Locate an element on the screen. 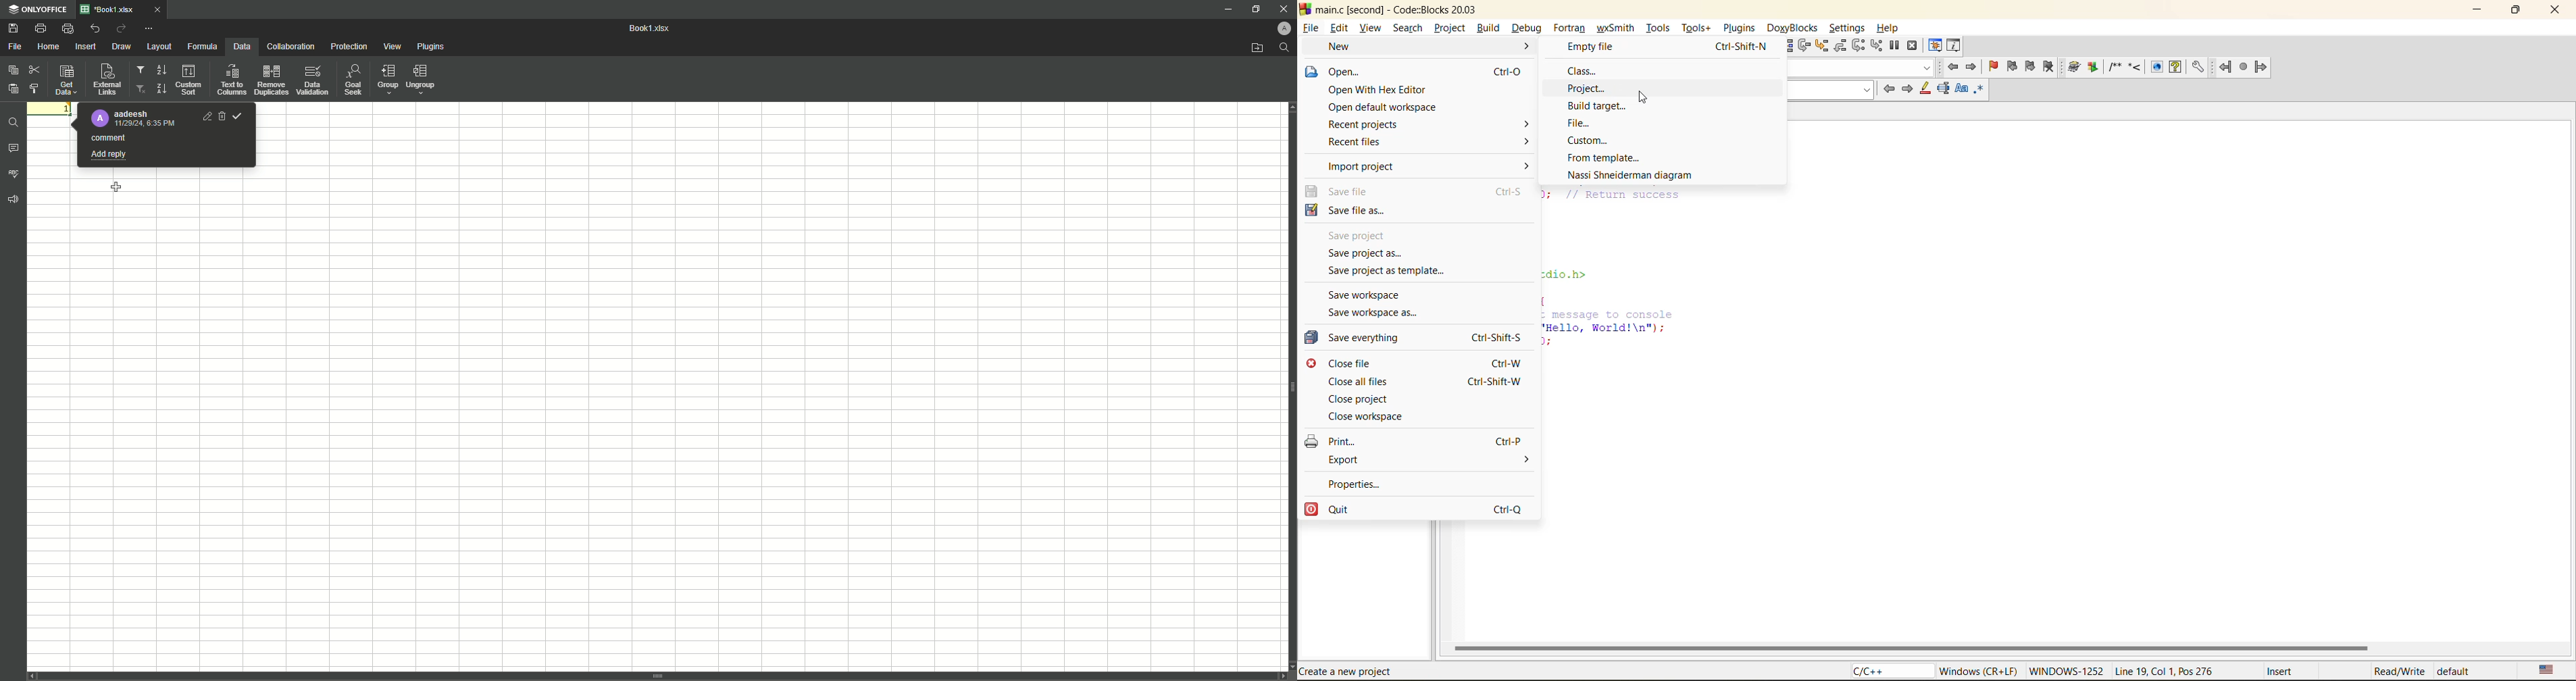  class is located at coordinates (1598, 69).